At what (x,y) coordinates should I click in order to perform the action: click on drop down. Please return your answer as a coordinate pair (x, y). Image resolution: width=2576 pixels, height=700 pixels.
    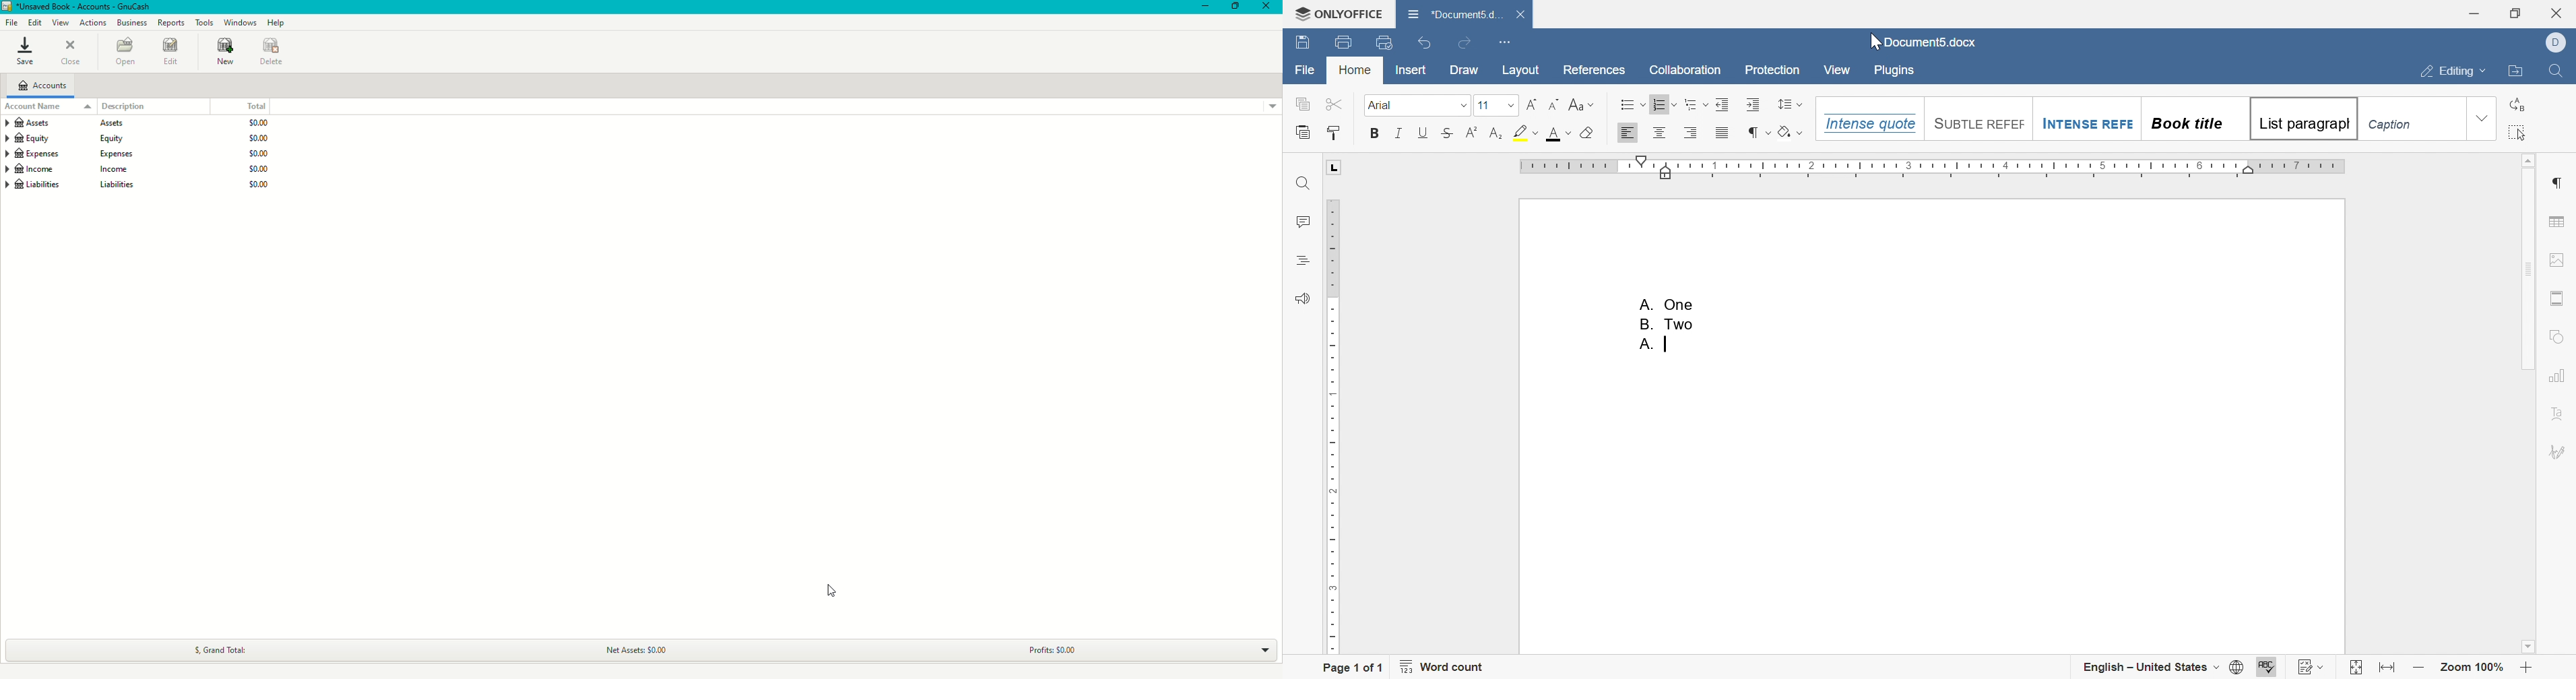
    Looking at the image, I should click on (1462, 106).